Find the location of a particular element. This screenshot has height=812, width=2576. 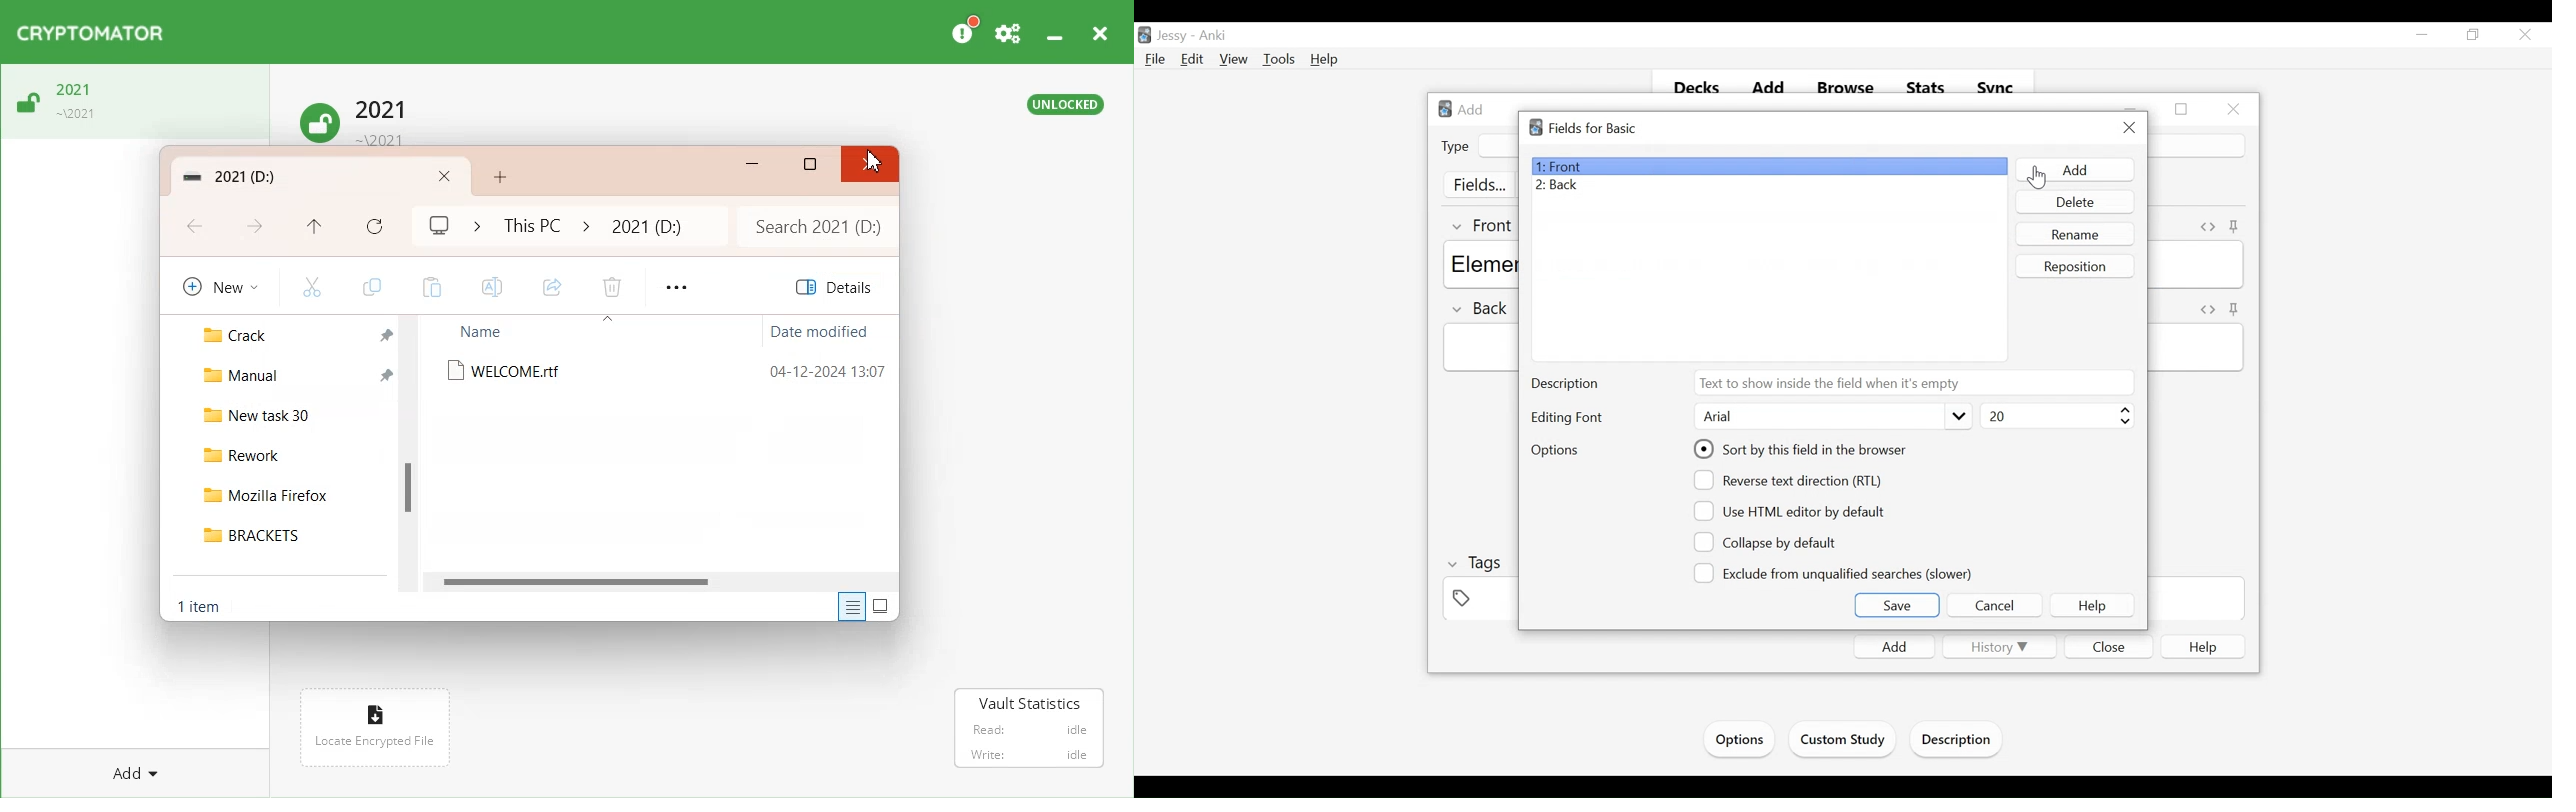

Edit is located at coordinates (1192, 58).